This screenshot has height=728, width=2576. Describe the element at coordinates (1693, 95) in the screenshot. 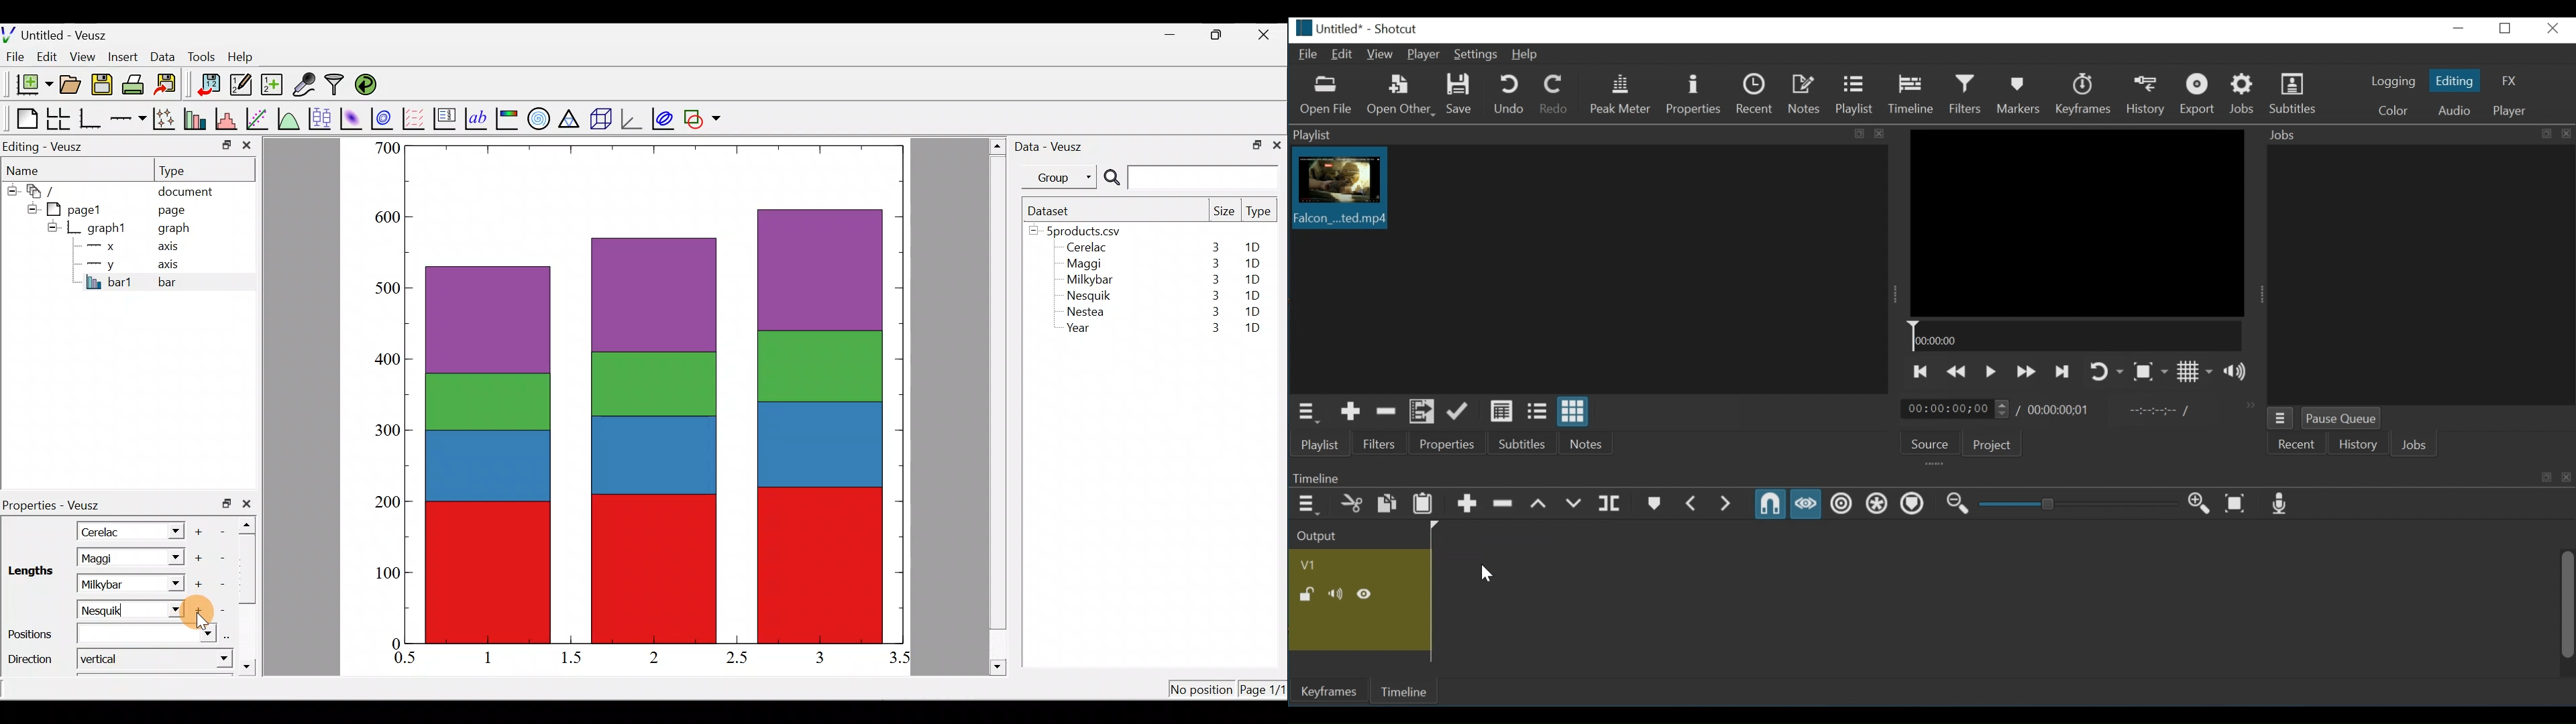

I see `Properties` at that location.